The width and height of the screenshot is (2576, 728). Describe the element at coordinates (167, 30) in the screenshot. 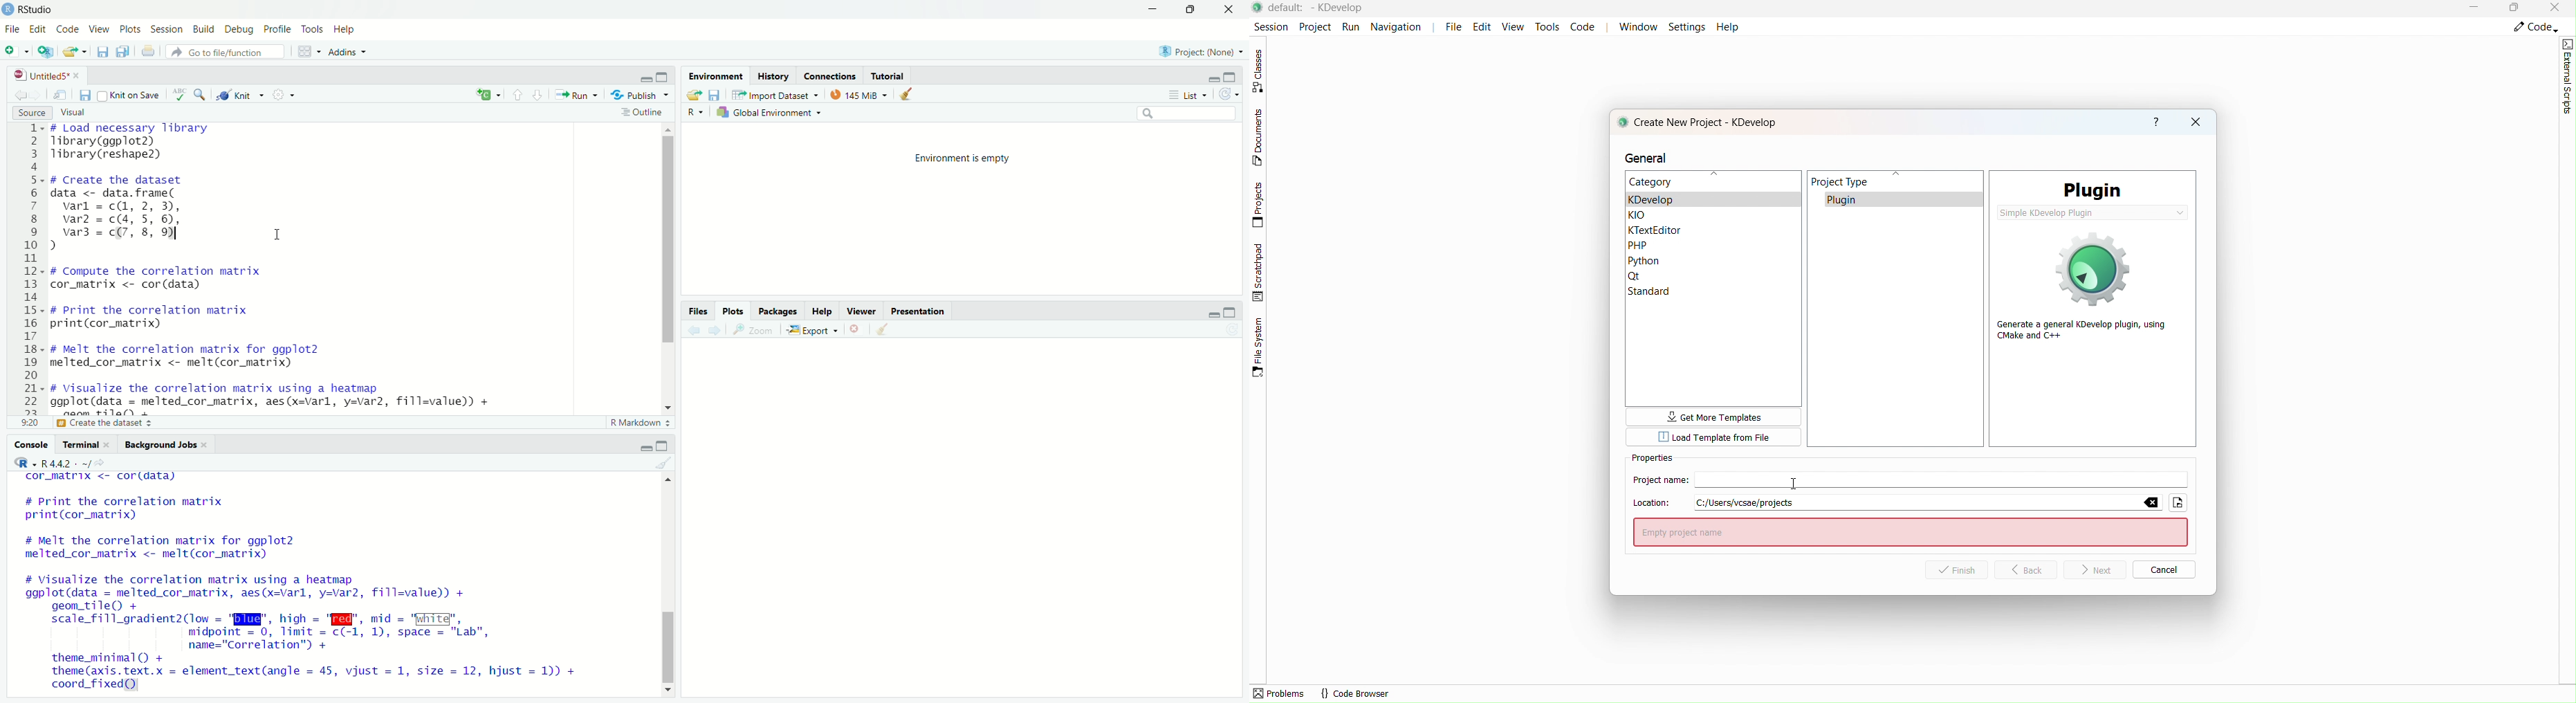

I see `session` at that location.